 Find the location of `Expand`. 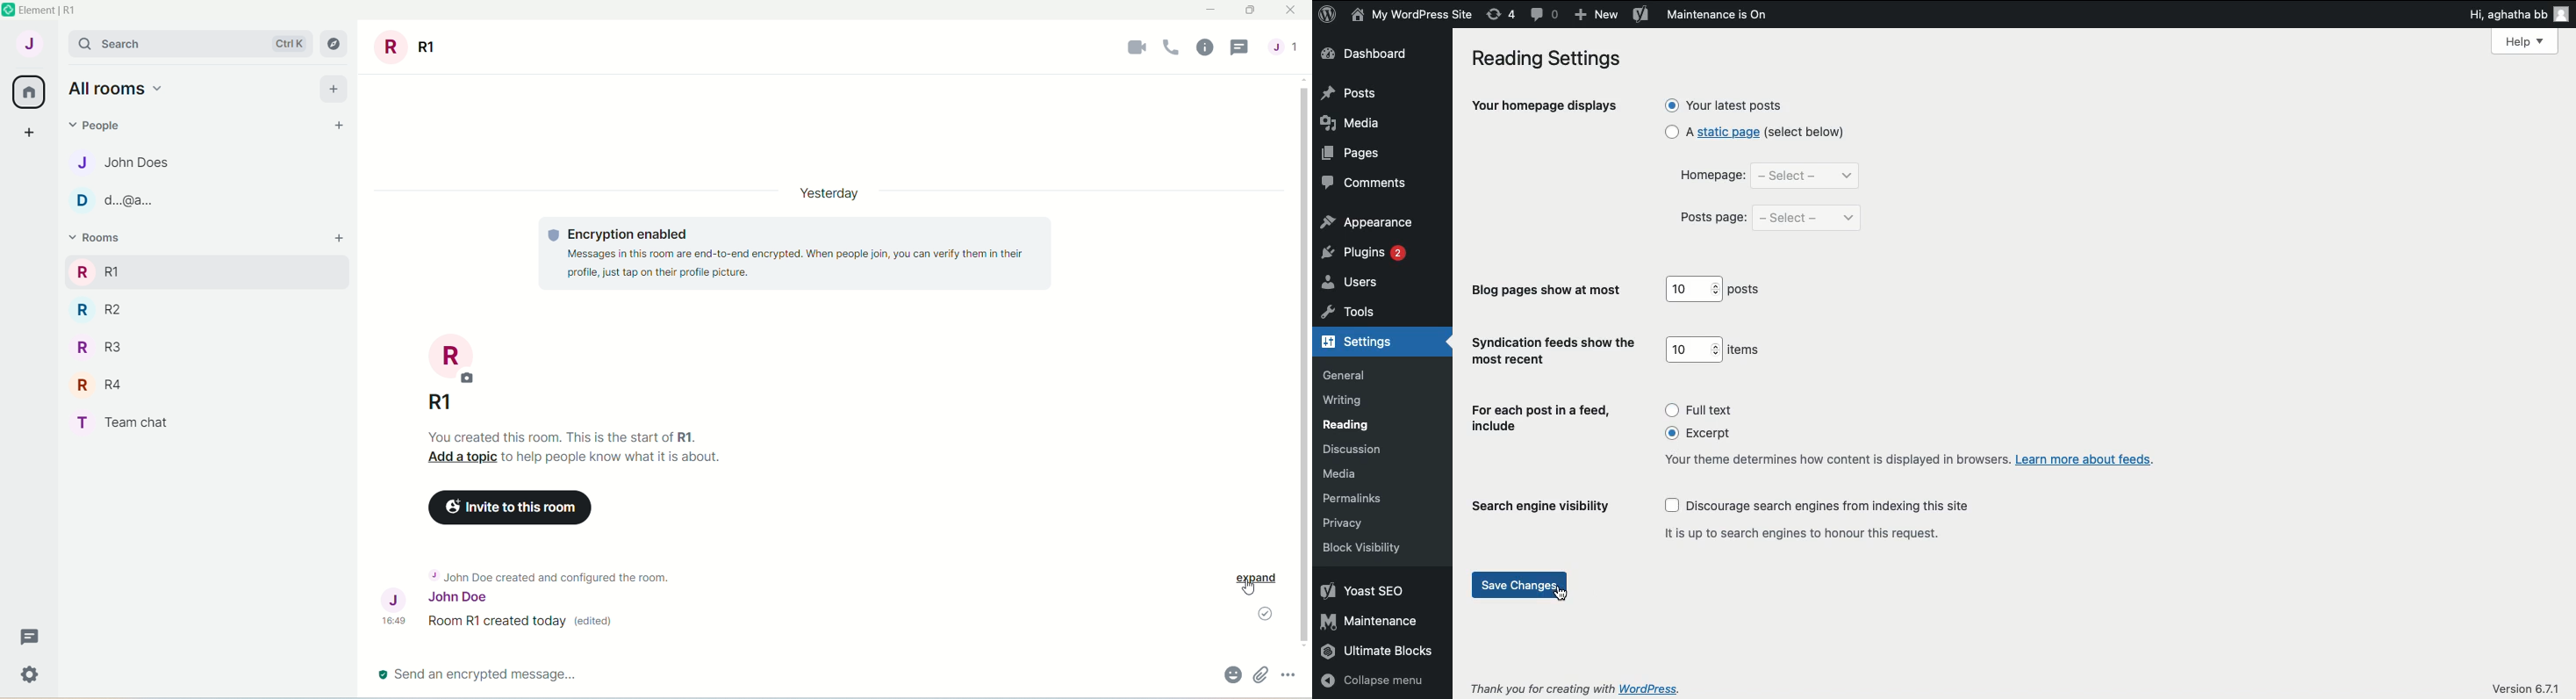

Expand is located at coordinates (1255, 577).